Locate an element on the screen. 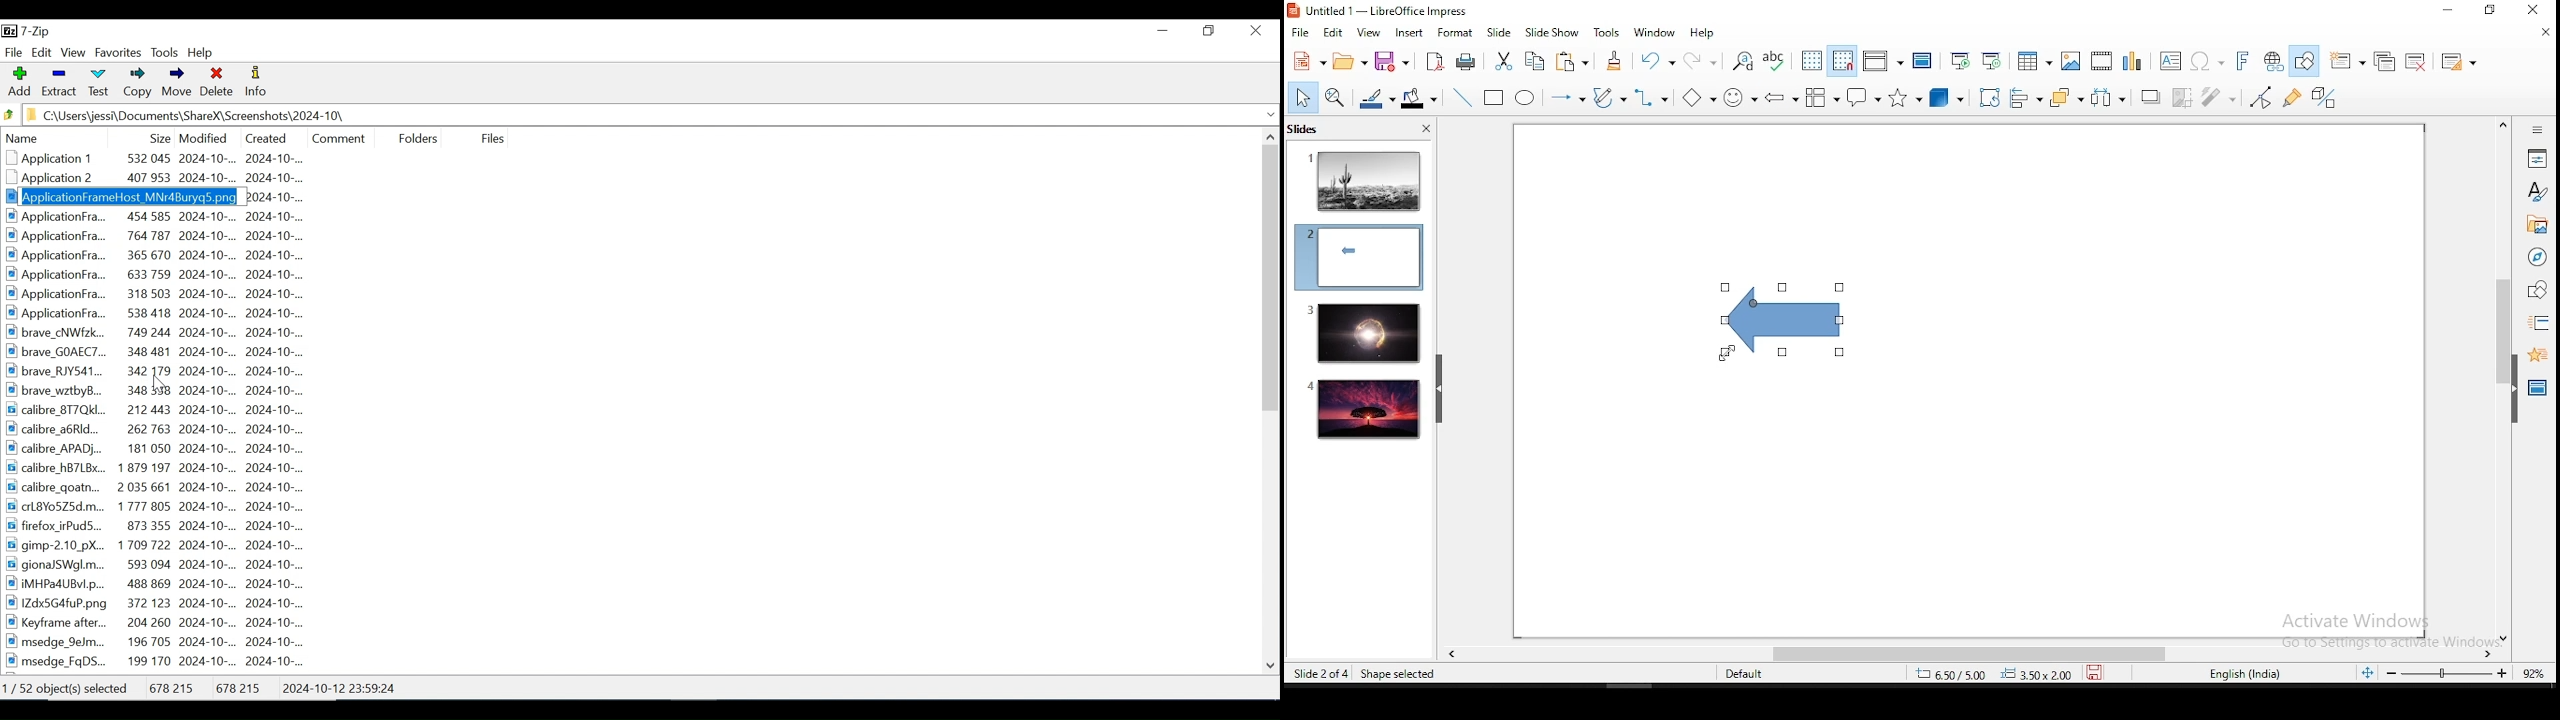  close is located at coordinates (2547, 32).